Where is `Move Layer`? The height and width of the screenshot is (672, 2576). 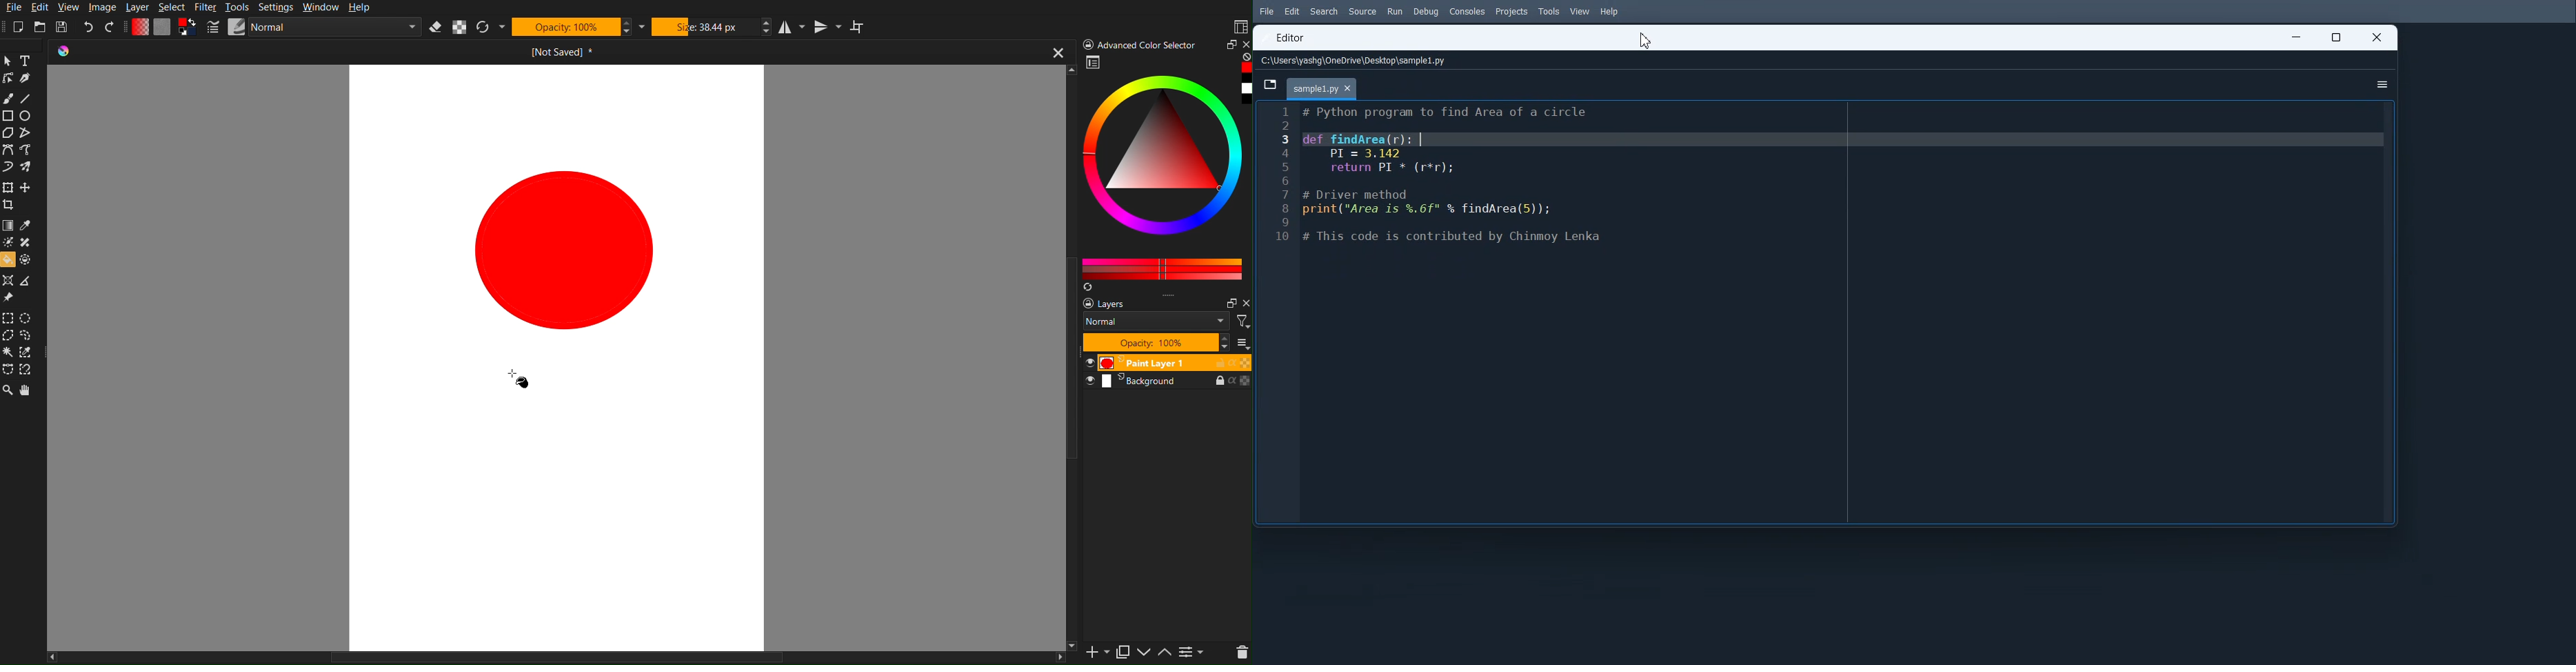 Move Layer is located at coordinates (27, 188).